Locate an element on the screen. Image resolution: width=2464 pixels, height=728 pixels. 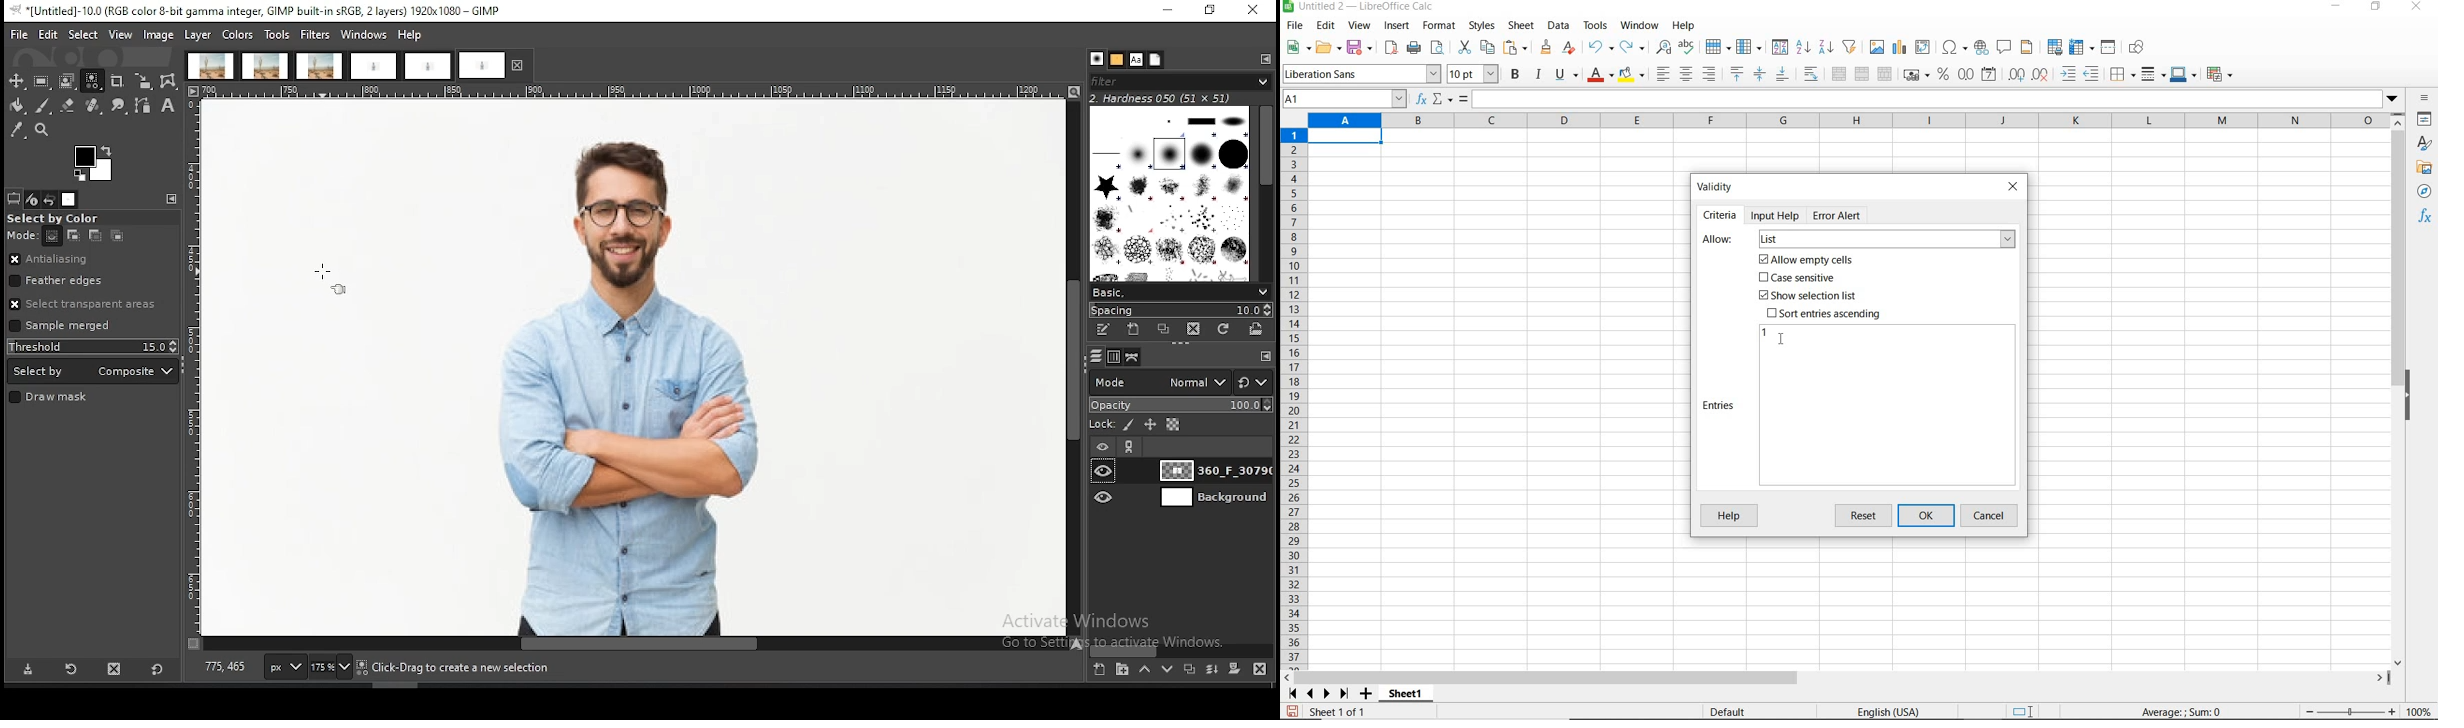
Validity is located at coordinates (1716, 186).